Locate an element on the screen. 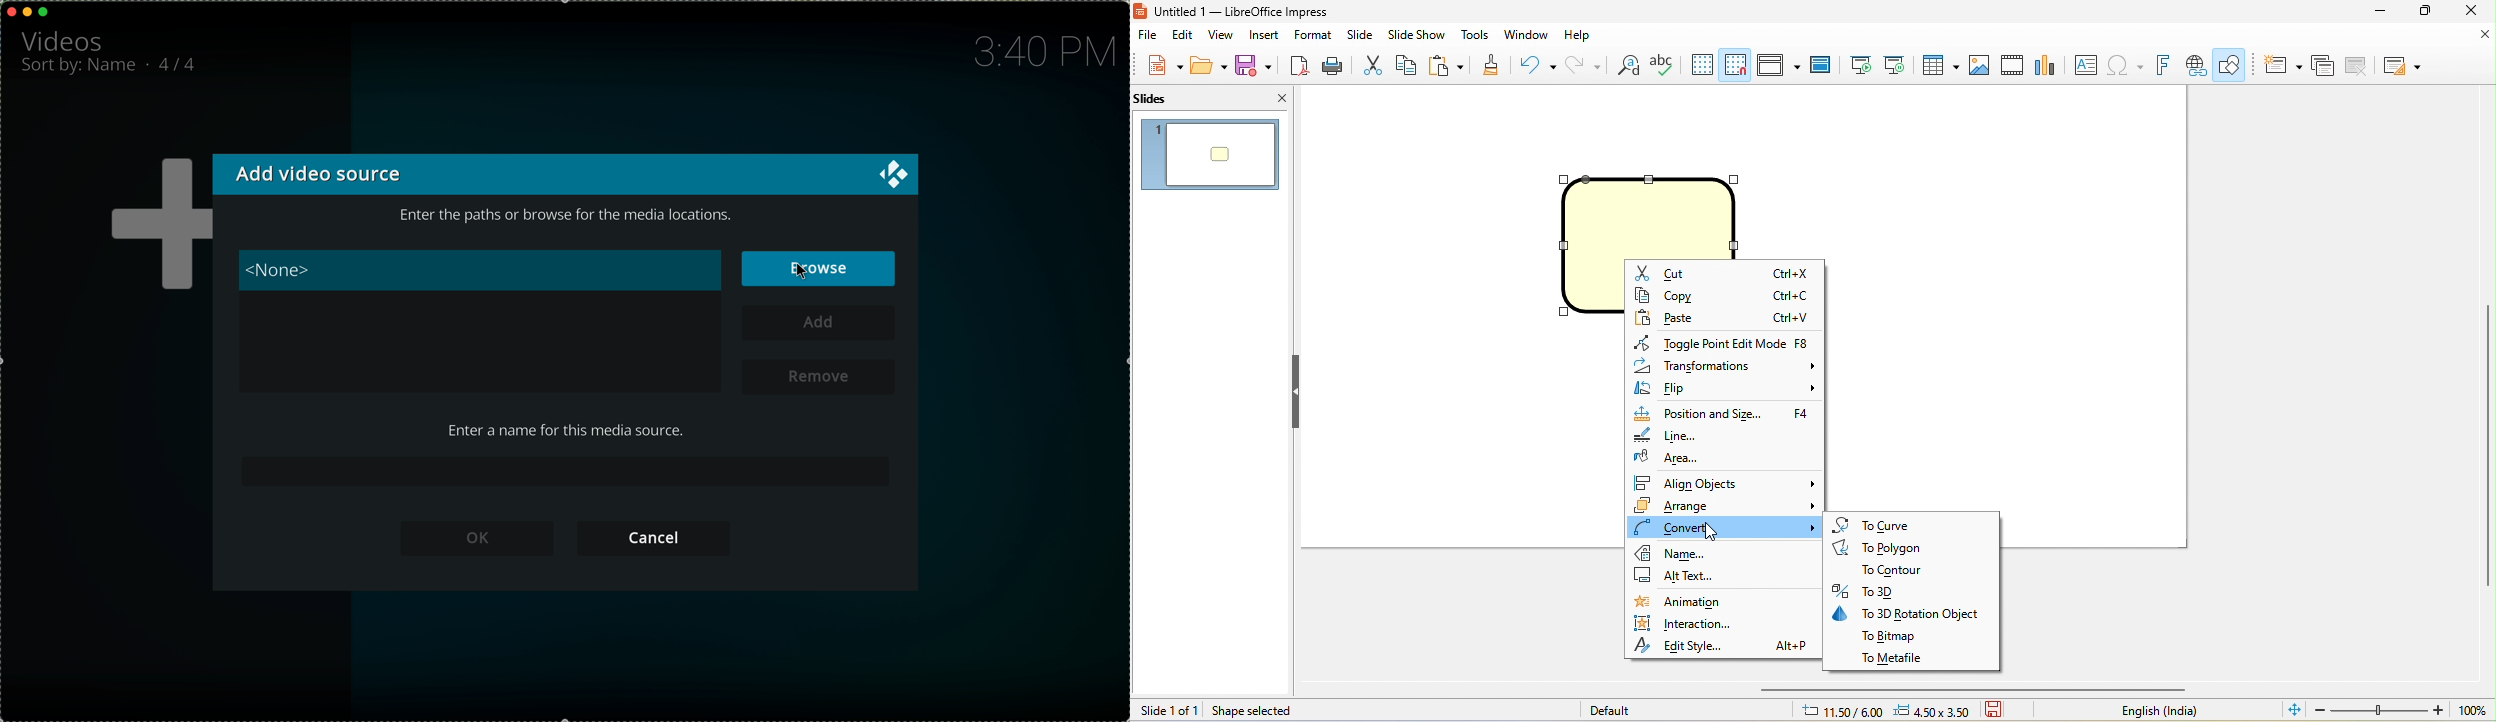  image is located at coordinates (1982, 64).